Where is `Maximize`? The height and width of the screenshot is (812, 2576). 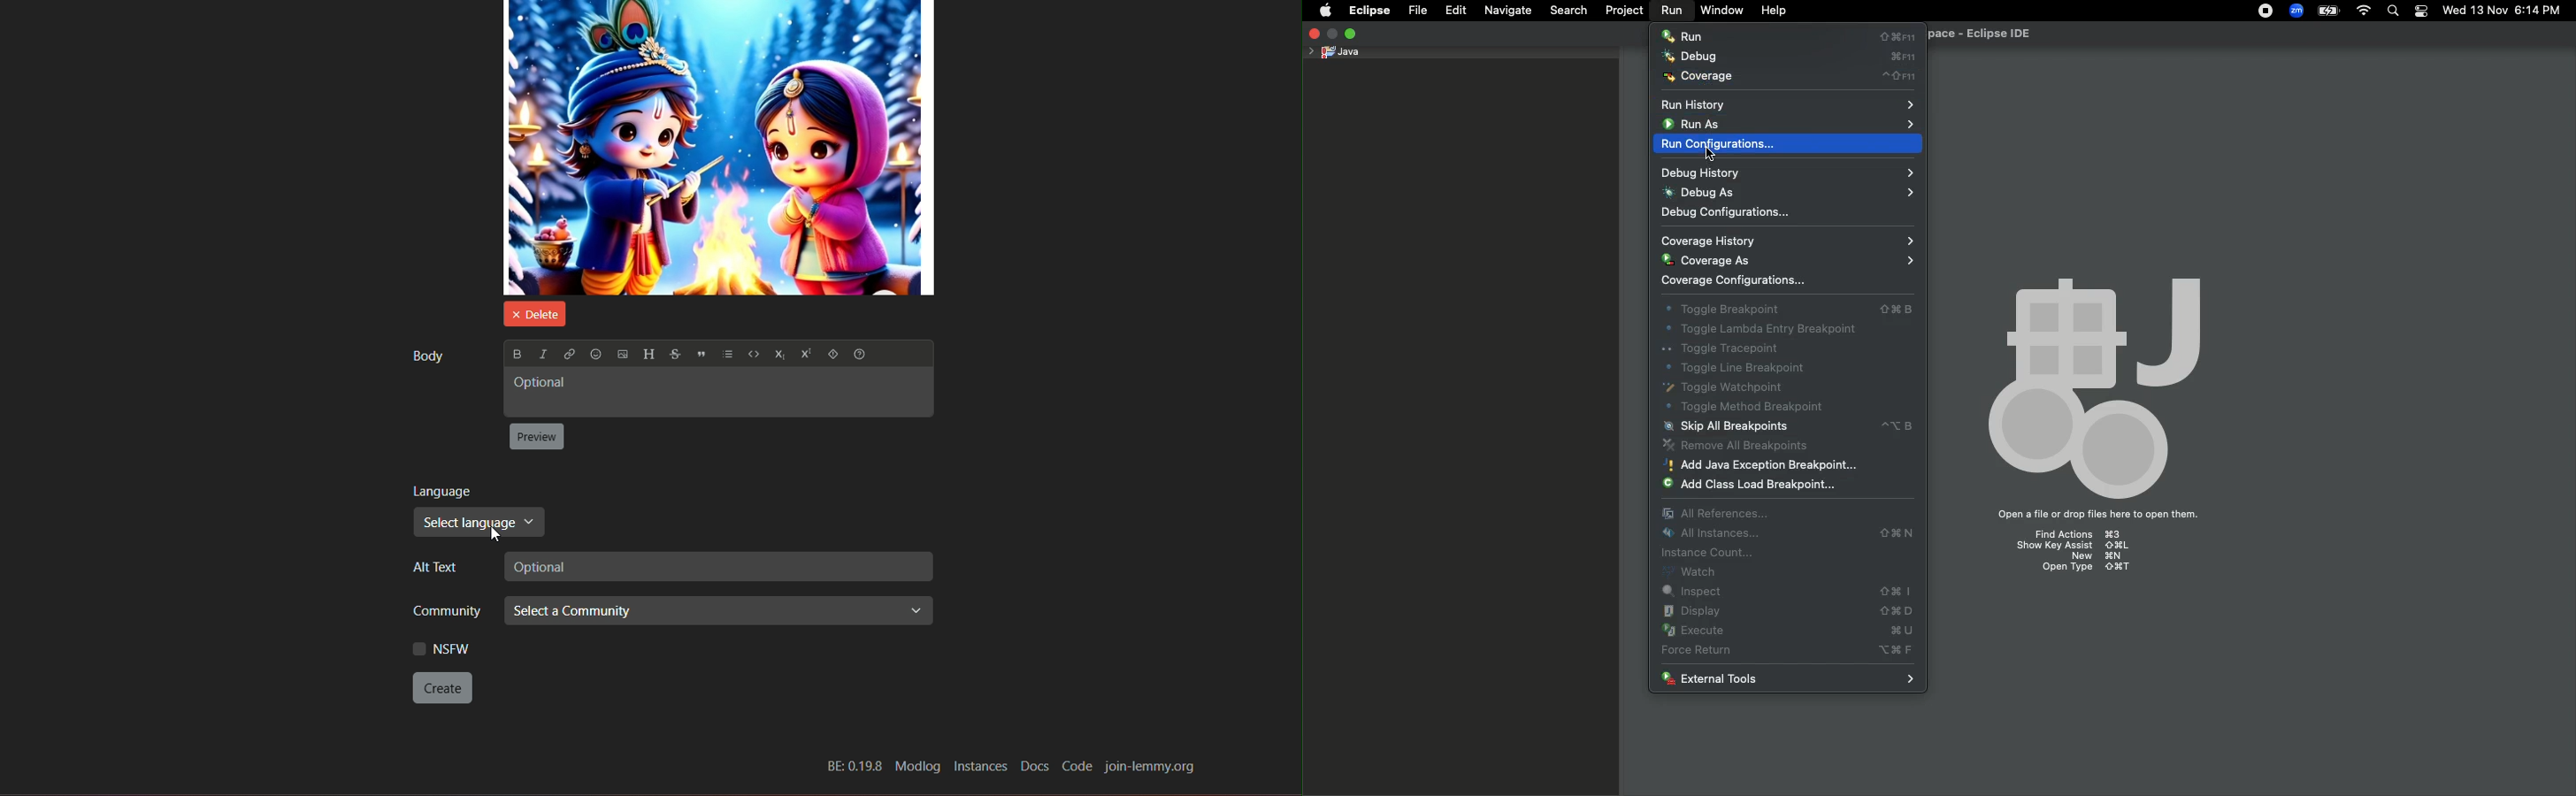 Maximize is located at coordinates (1351, 34).